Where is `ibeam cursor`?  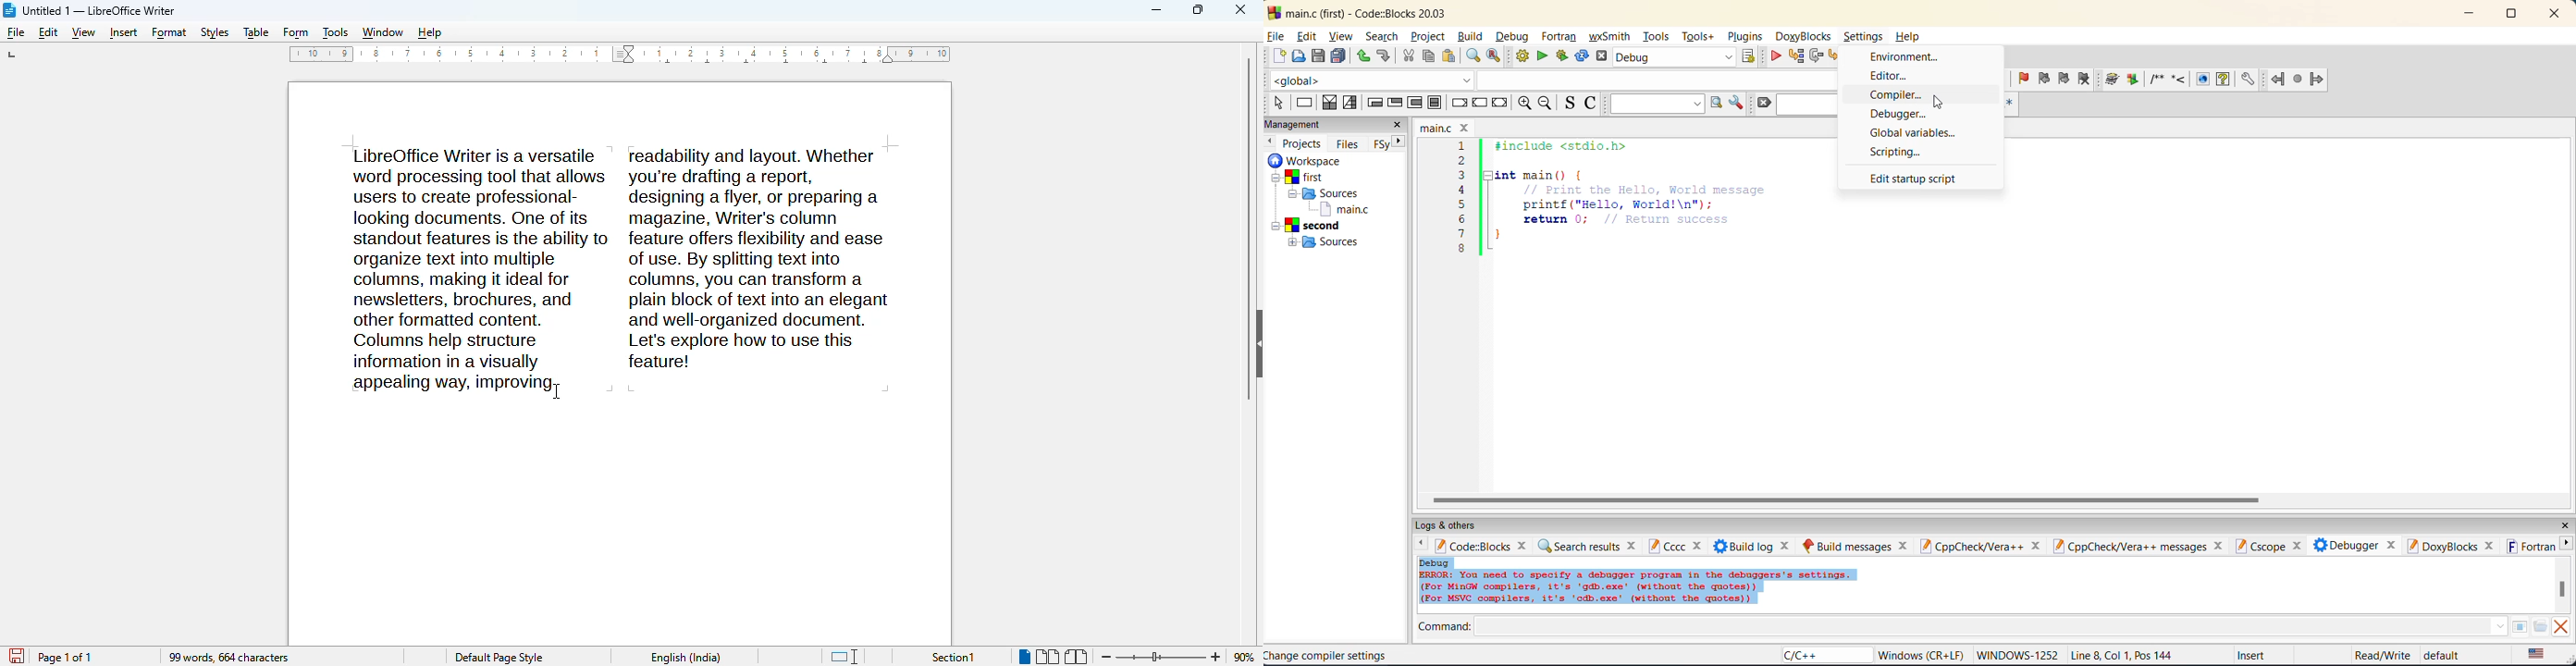 ibeam cursor is located at coordinates (561, 392).